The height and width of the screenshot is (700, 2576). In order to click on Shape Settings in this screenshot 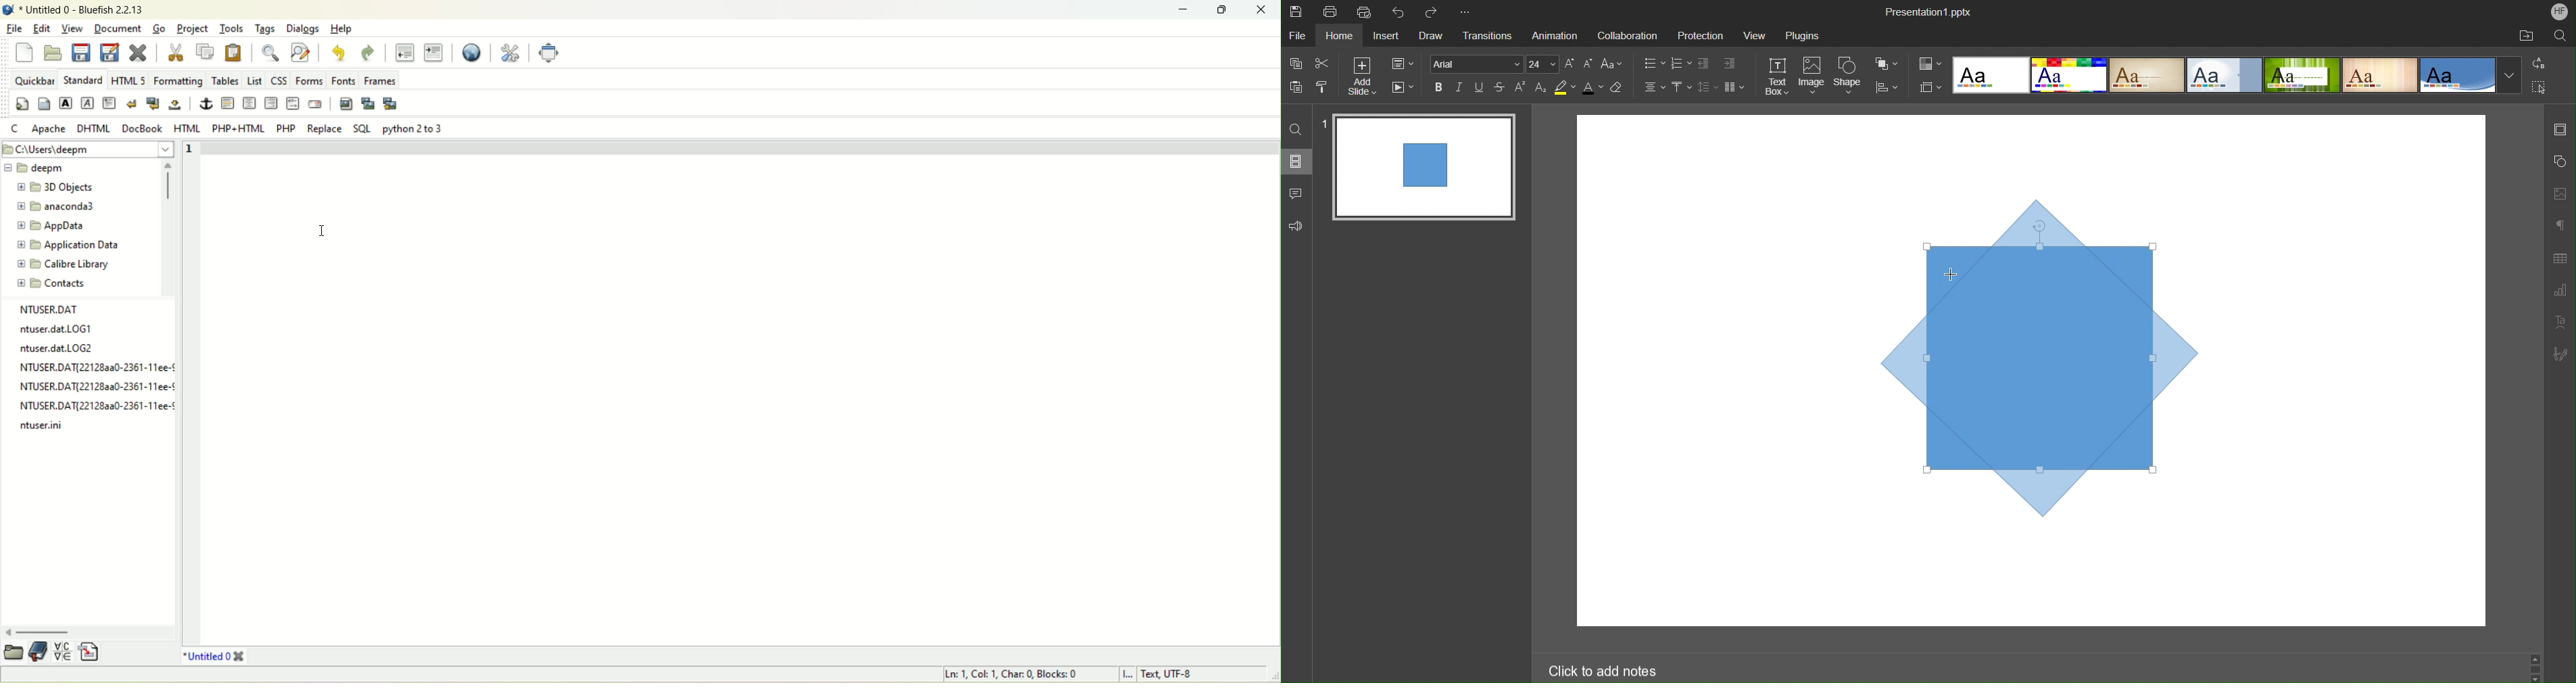, I will do `click(2558, 162)`.